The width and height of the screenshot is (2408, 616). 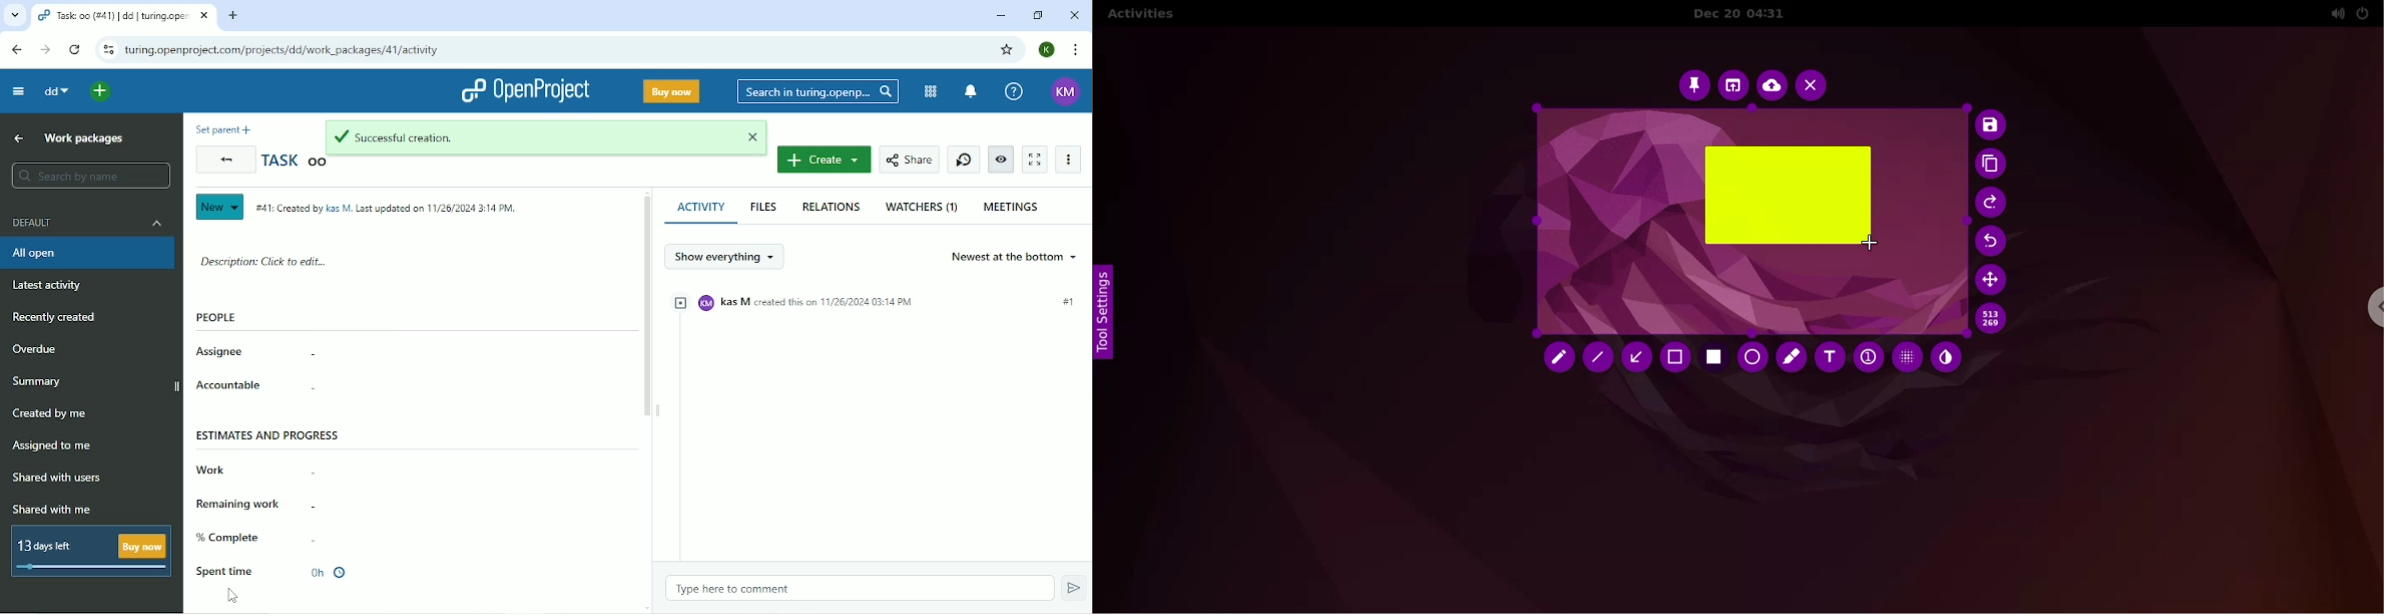 I want to click on copy to clipboard, so click(x=1994, y=165).